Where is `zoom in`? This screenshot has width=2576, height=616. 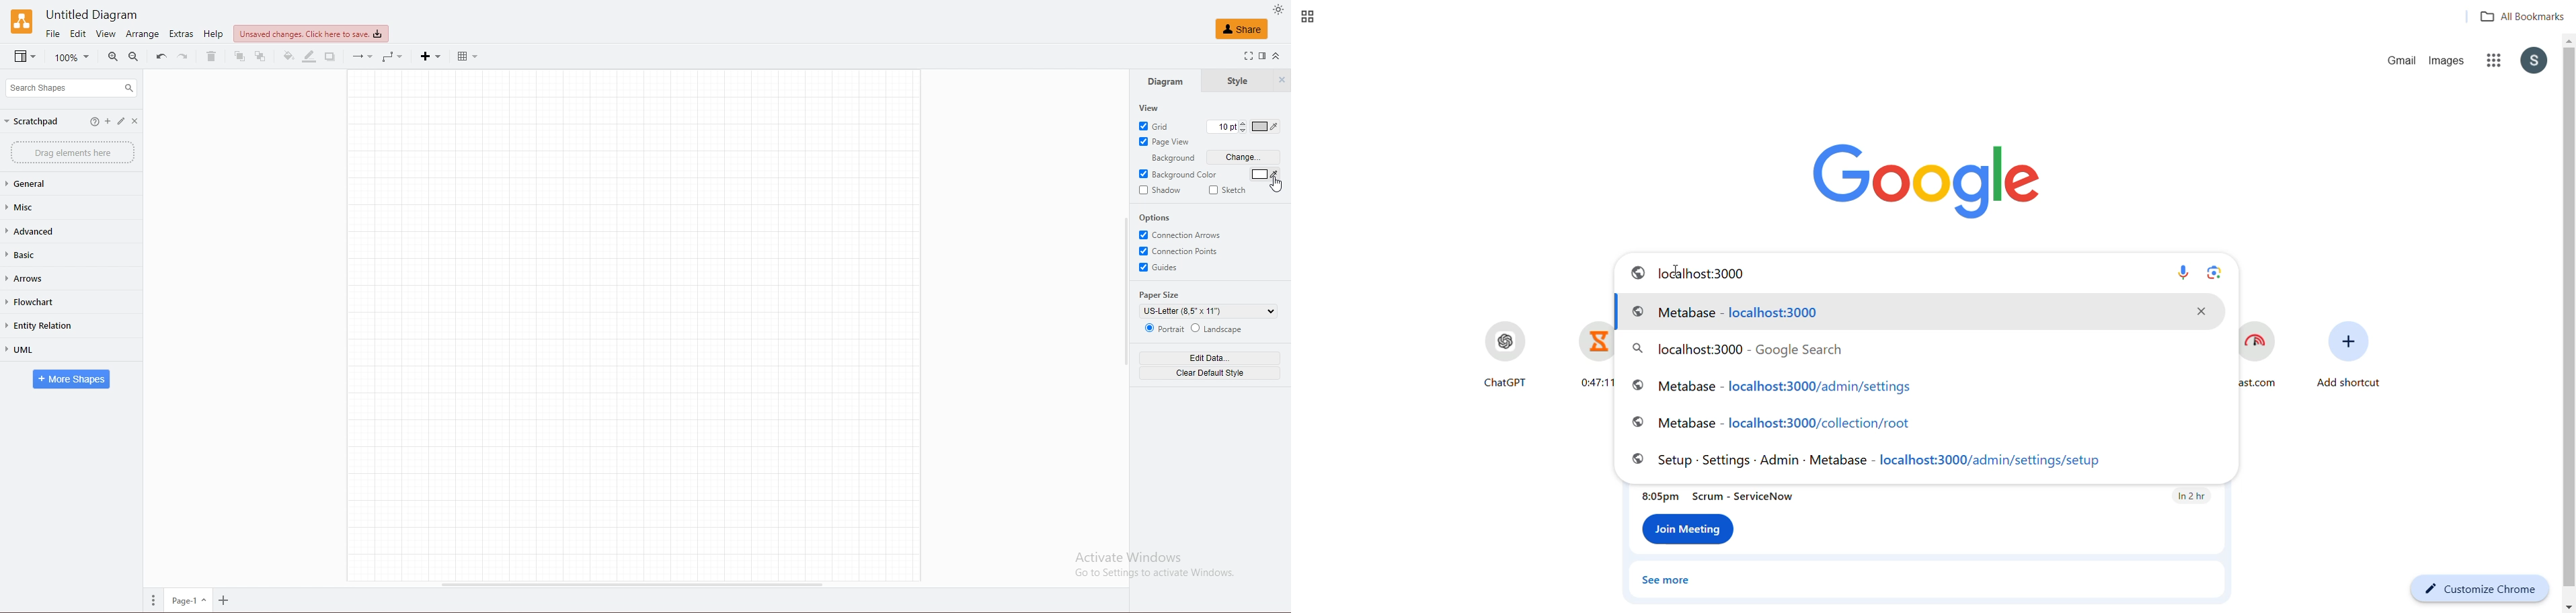
zoom in is located at coordinates (114, 57).